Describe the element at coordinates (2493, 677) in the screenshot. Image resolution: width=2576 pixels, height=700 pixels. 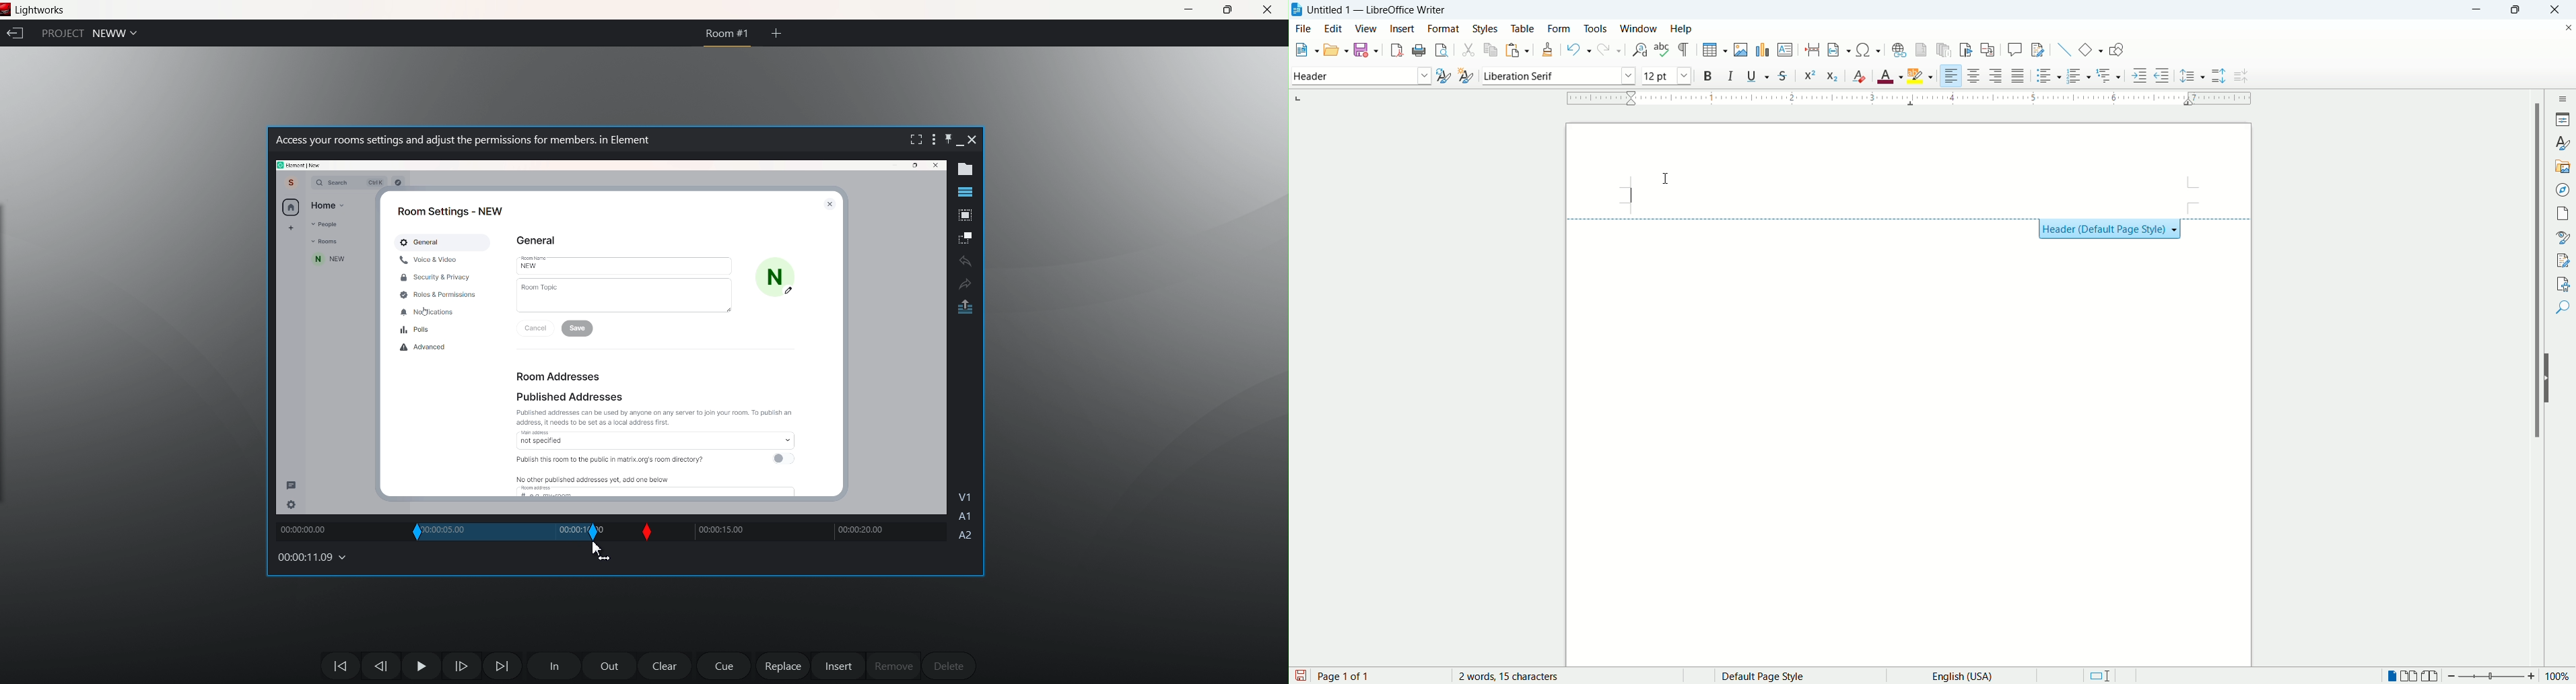
I see `zoom bar` at that location.